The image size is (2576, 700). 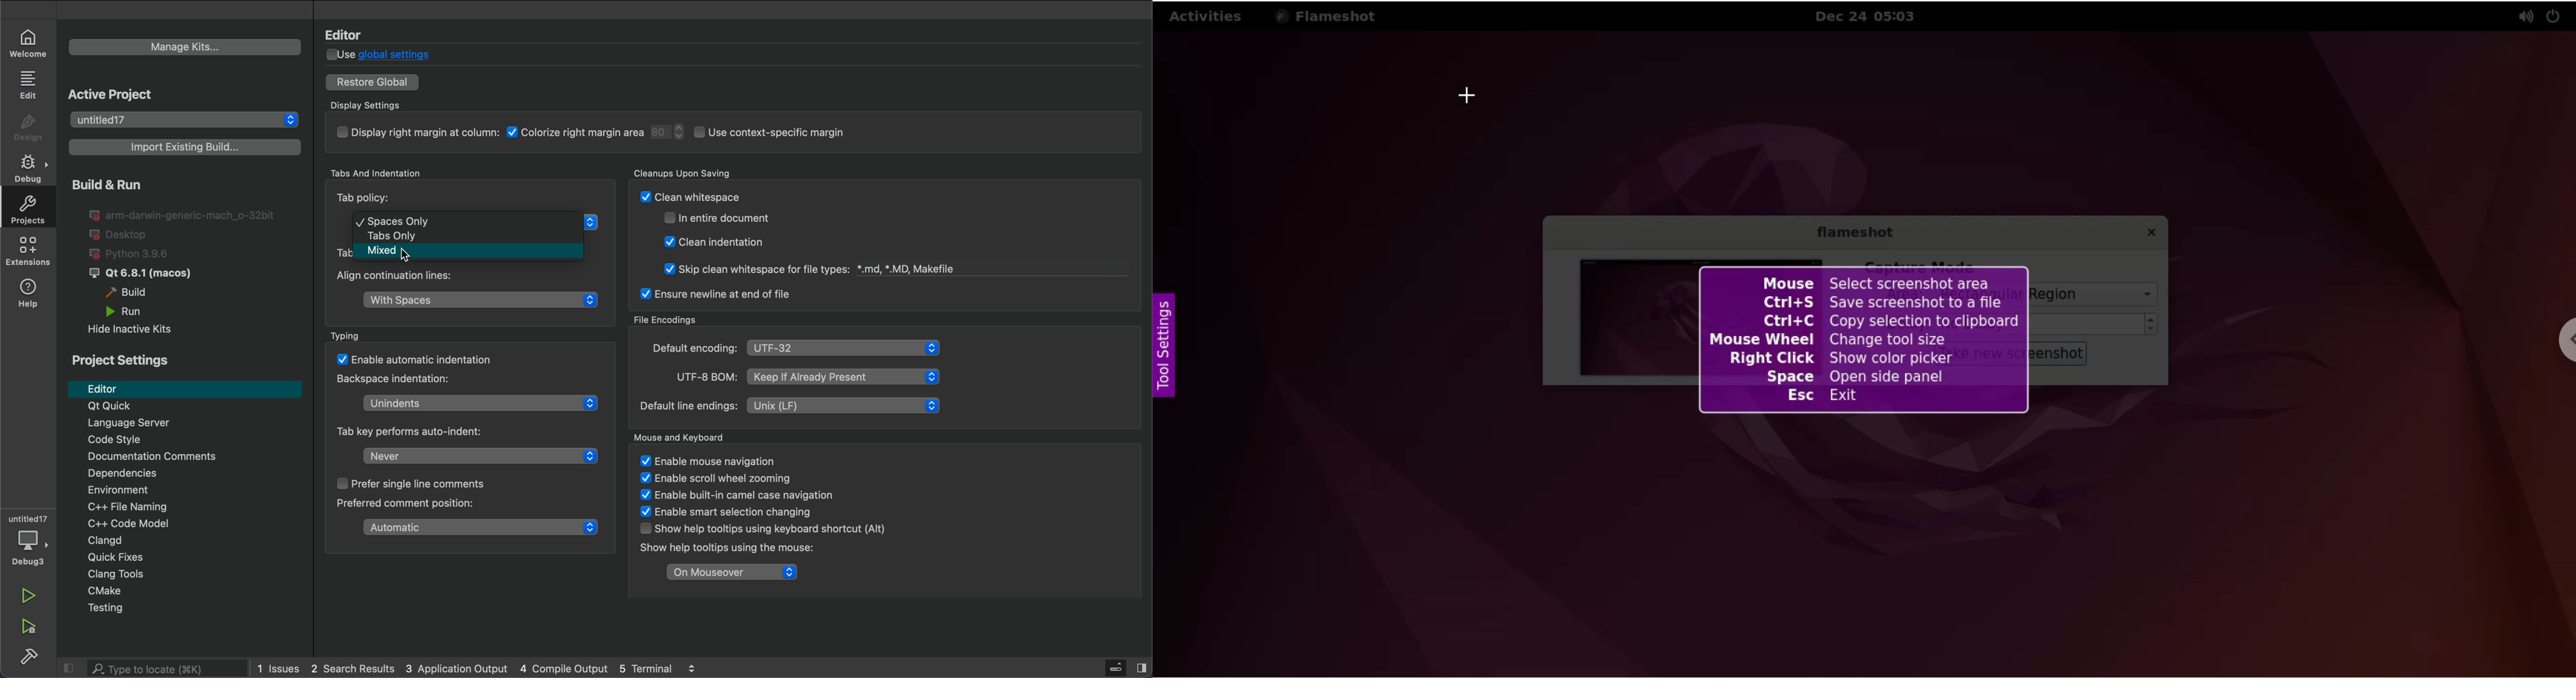 What do you see at coordinates (719, 242) in the screenshot?
I see `W! Clean indentation` at bounding box center [719, 242].